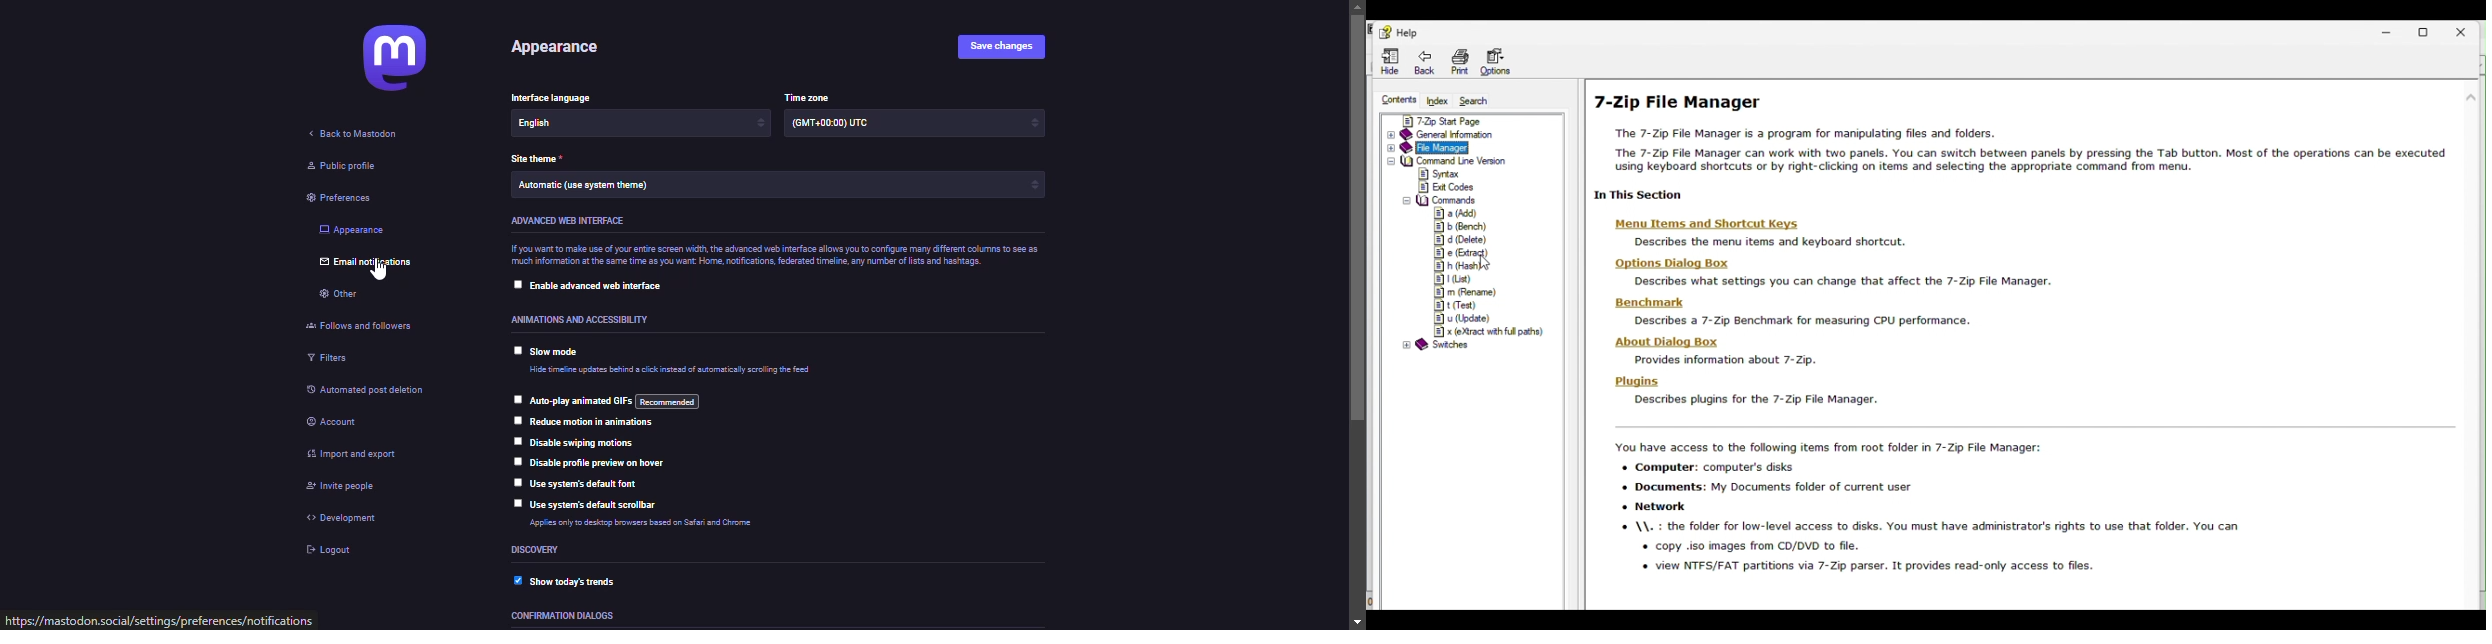 Image resolution: width=2492 pixels, height=644 pixels. Describe the element at coordinates (594, 504) in the screenshot. I see `use system's default scrollbar` at that location.